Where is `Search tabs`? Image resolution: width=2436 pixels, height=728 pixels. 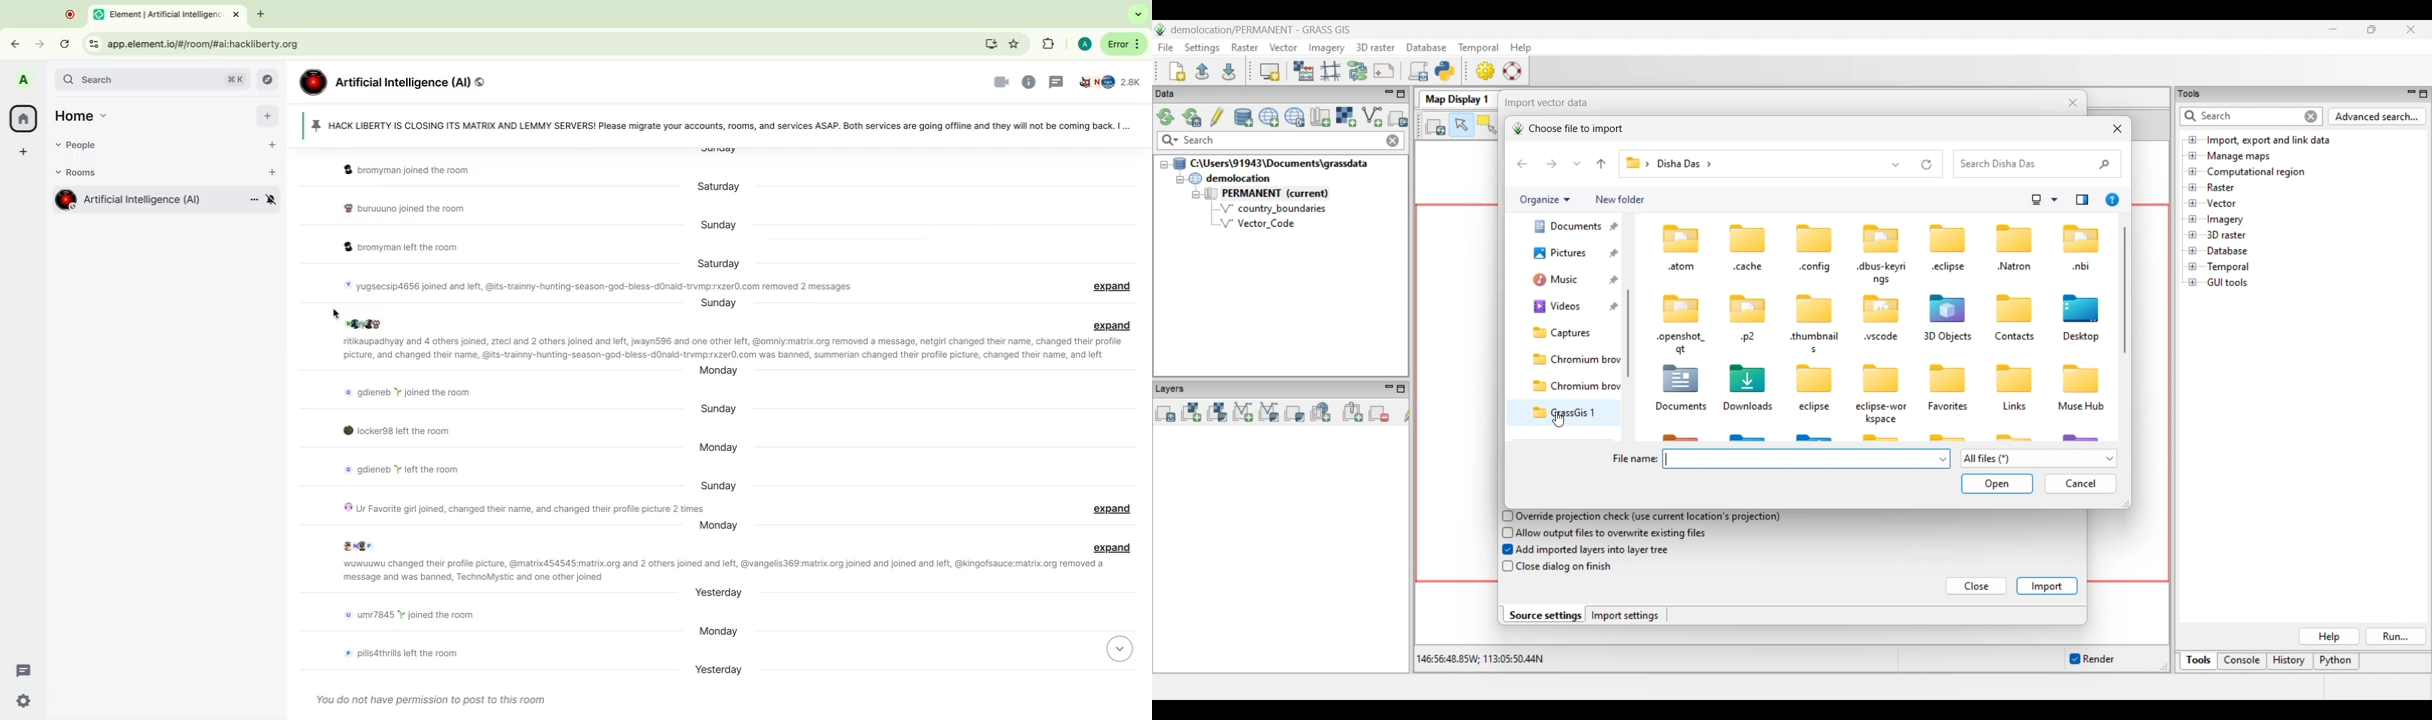
Search tabs is located at coordinates (1140, 15).